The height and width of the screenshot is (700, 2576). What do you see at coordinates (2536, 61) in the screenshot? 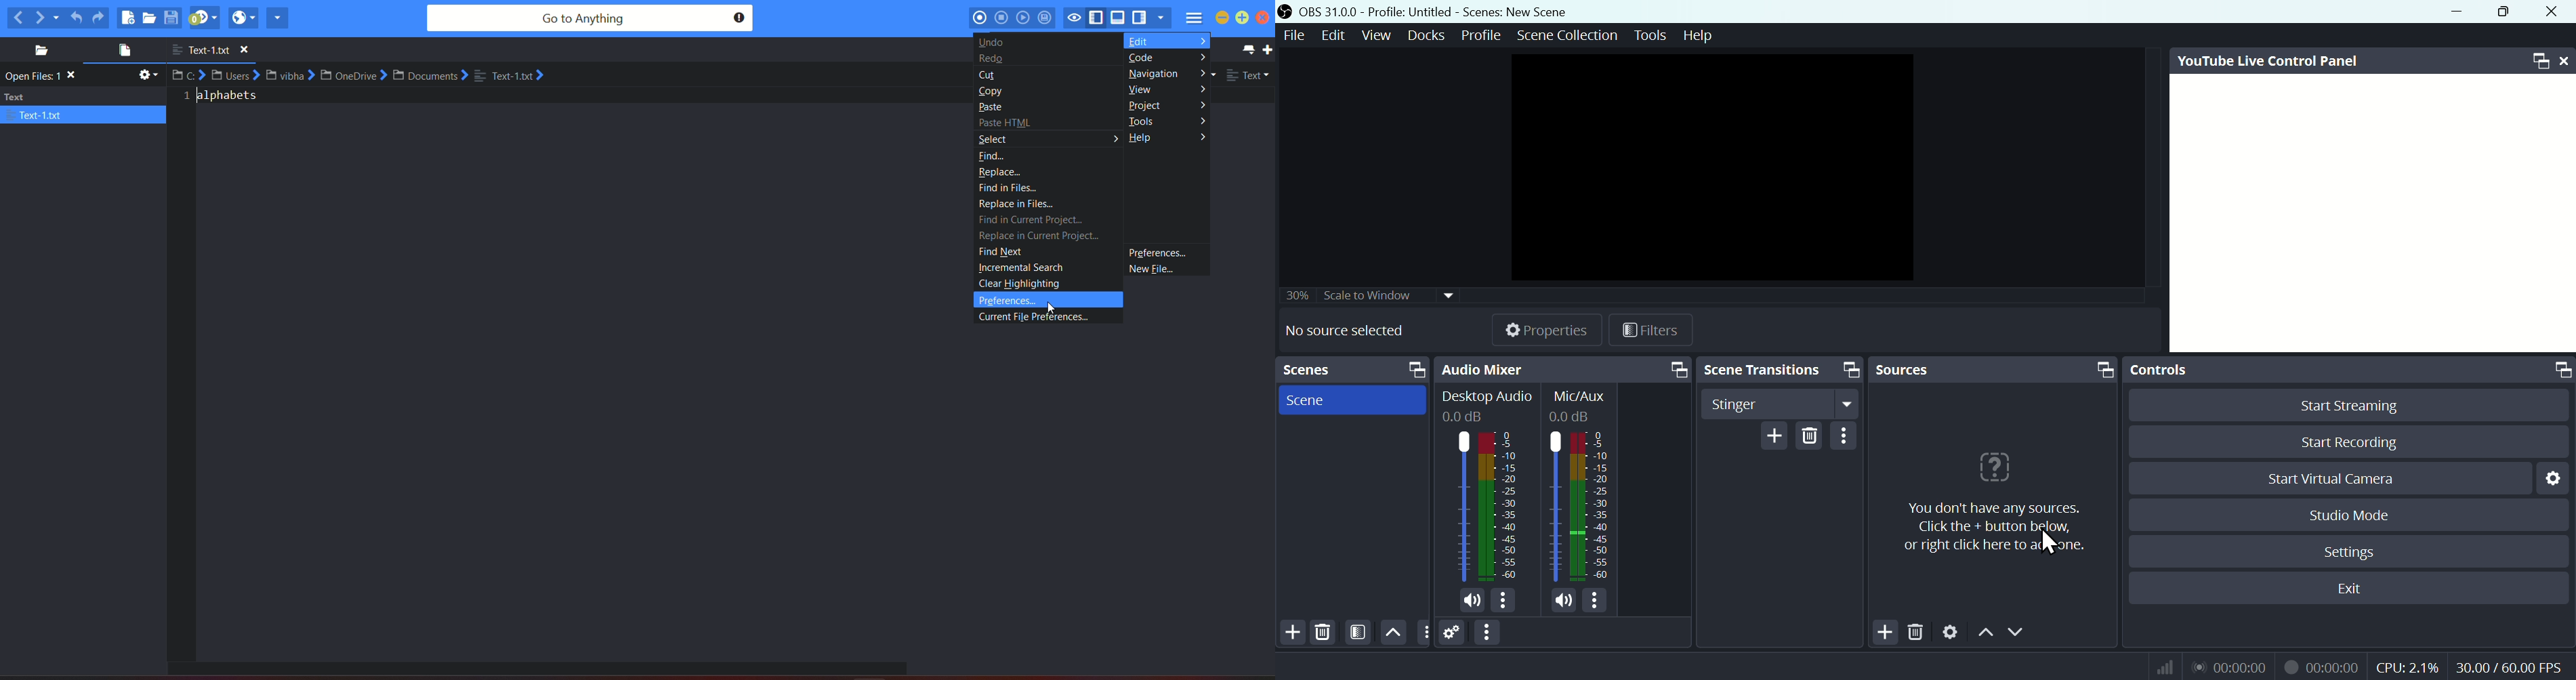
I see `Maximize` at bounding box center [2536, 61].